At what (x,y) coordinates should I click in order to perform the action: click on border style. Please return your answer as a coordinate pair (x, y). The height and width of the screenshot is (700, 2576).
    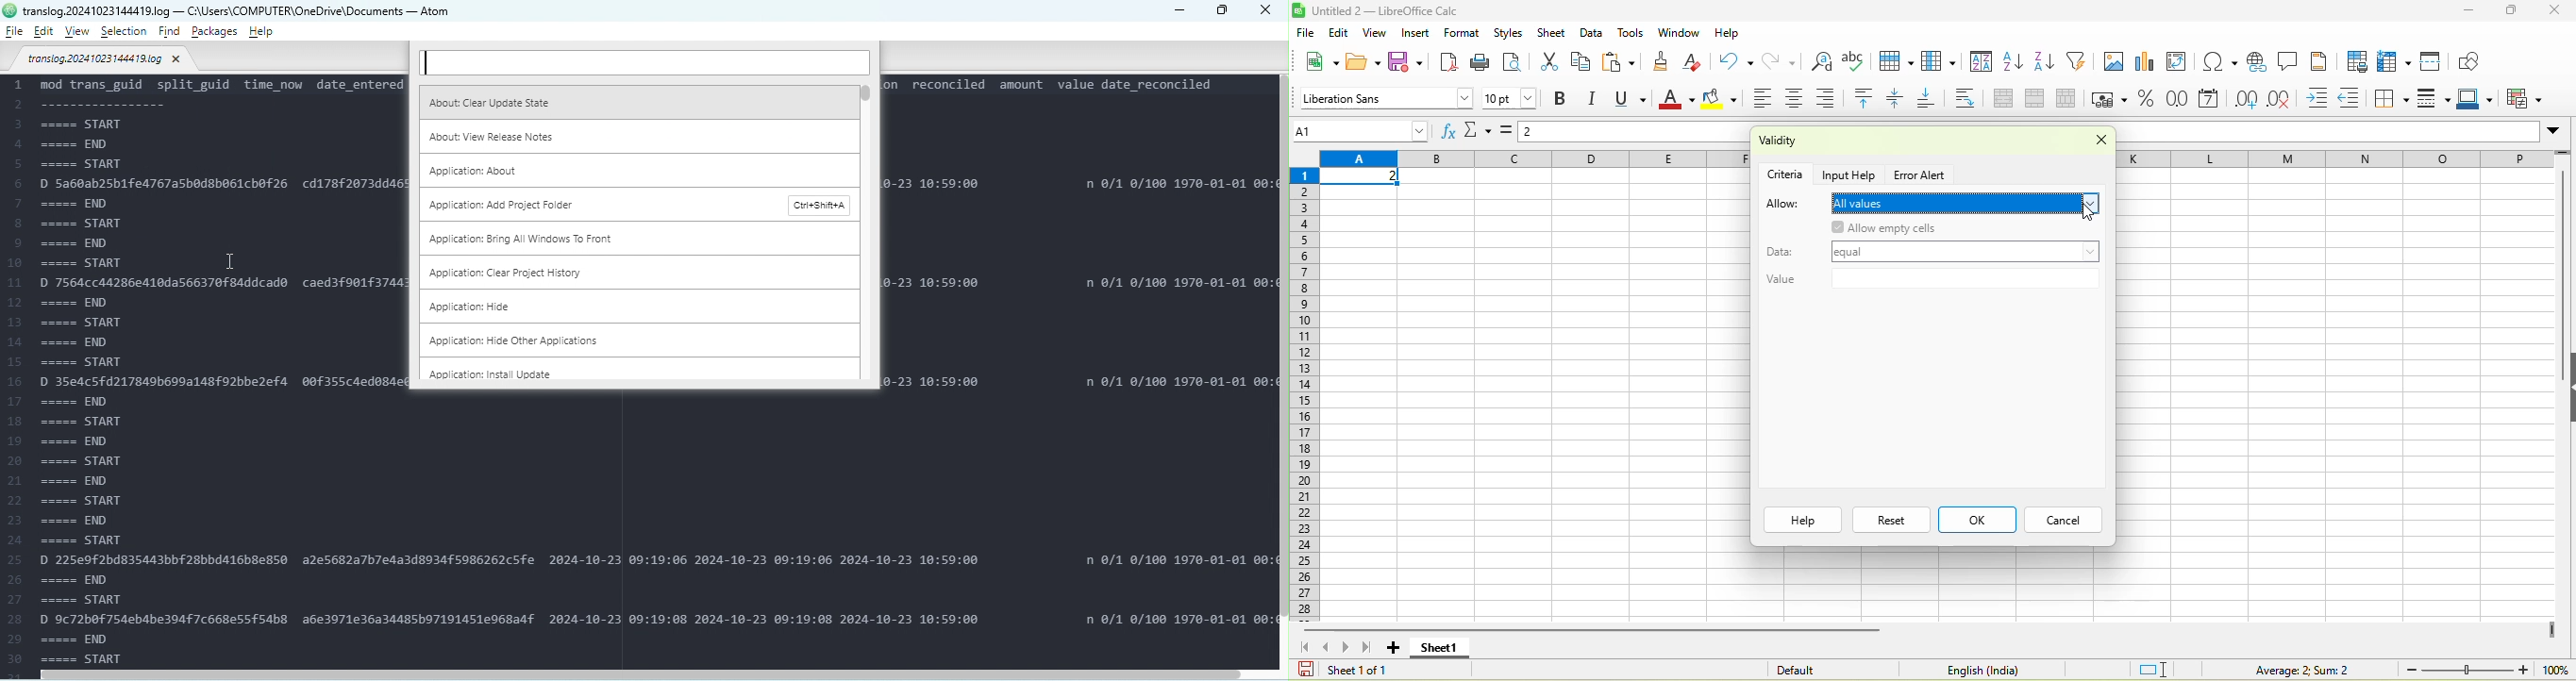
    Looking at the image, I should click on (2436, 99).